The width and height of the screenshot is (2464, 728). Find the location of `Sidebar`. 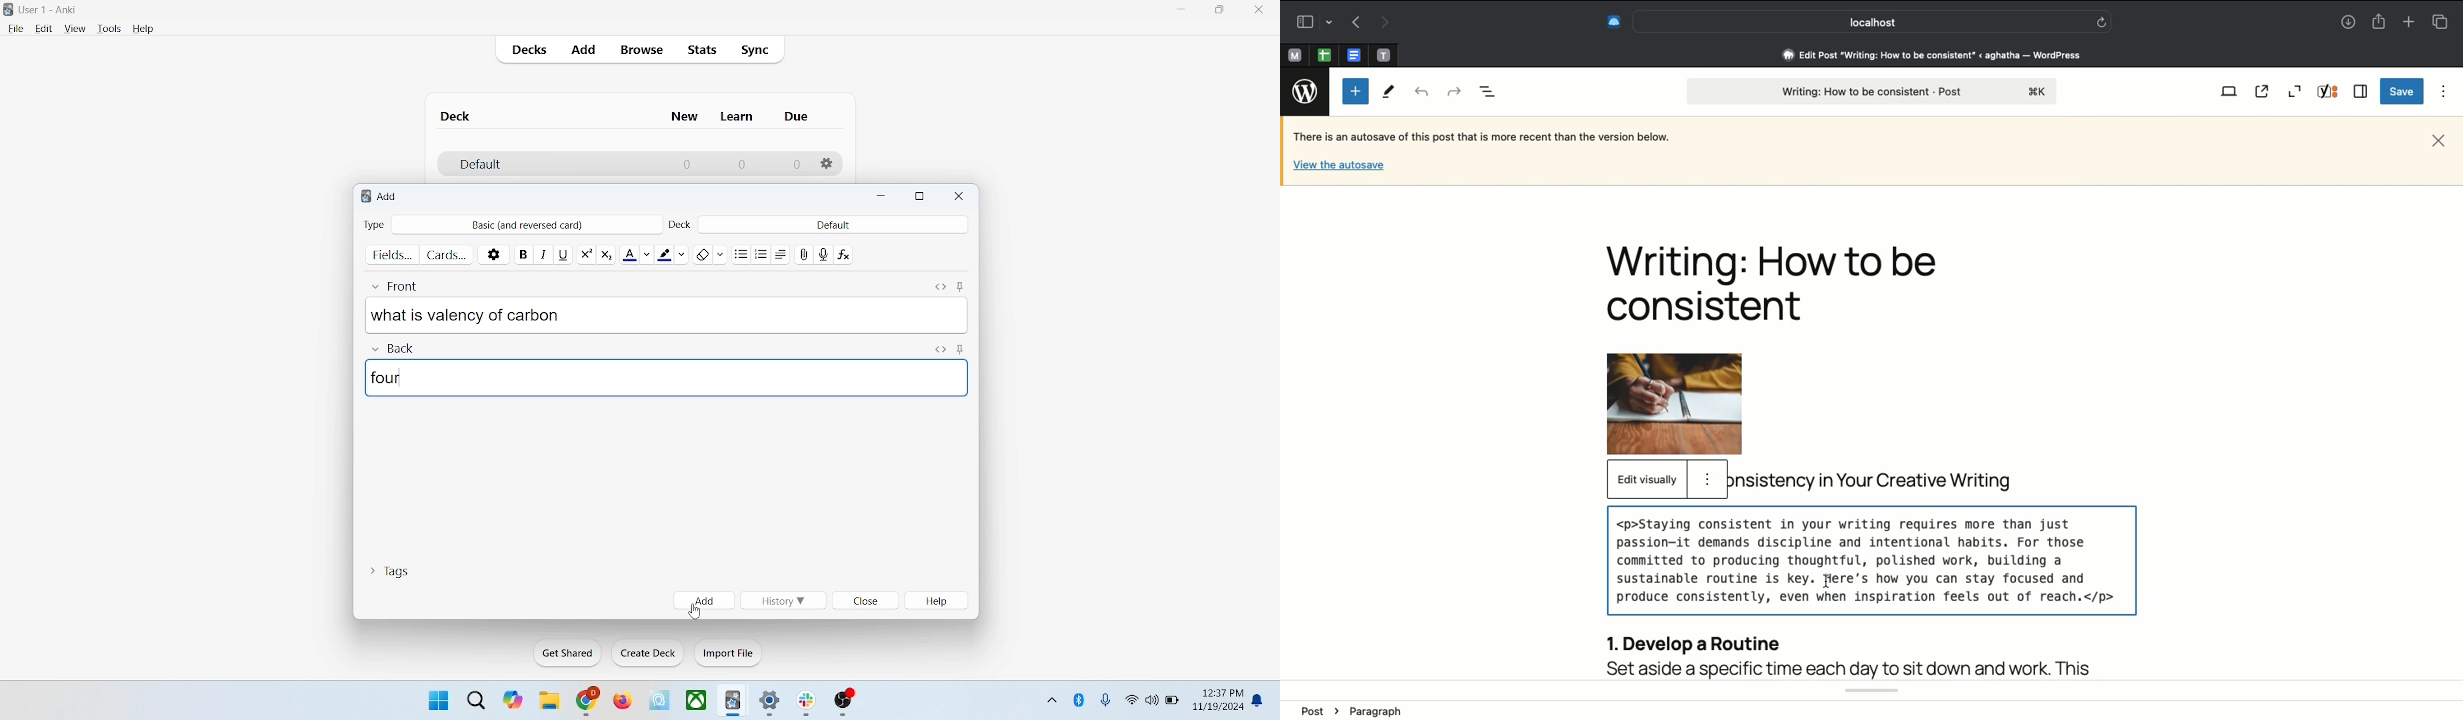

Sidebar is located at coordinates (2362, 91).